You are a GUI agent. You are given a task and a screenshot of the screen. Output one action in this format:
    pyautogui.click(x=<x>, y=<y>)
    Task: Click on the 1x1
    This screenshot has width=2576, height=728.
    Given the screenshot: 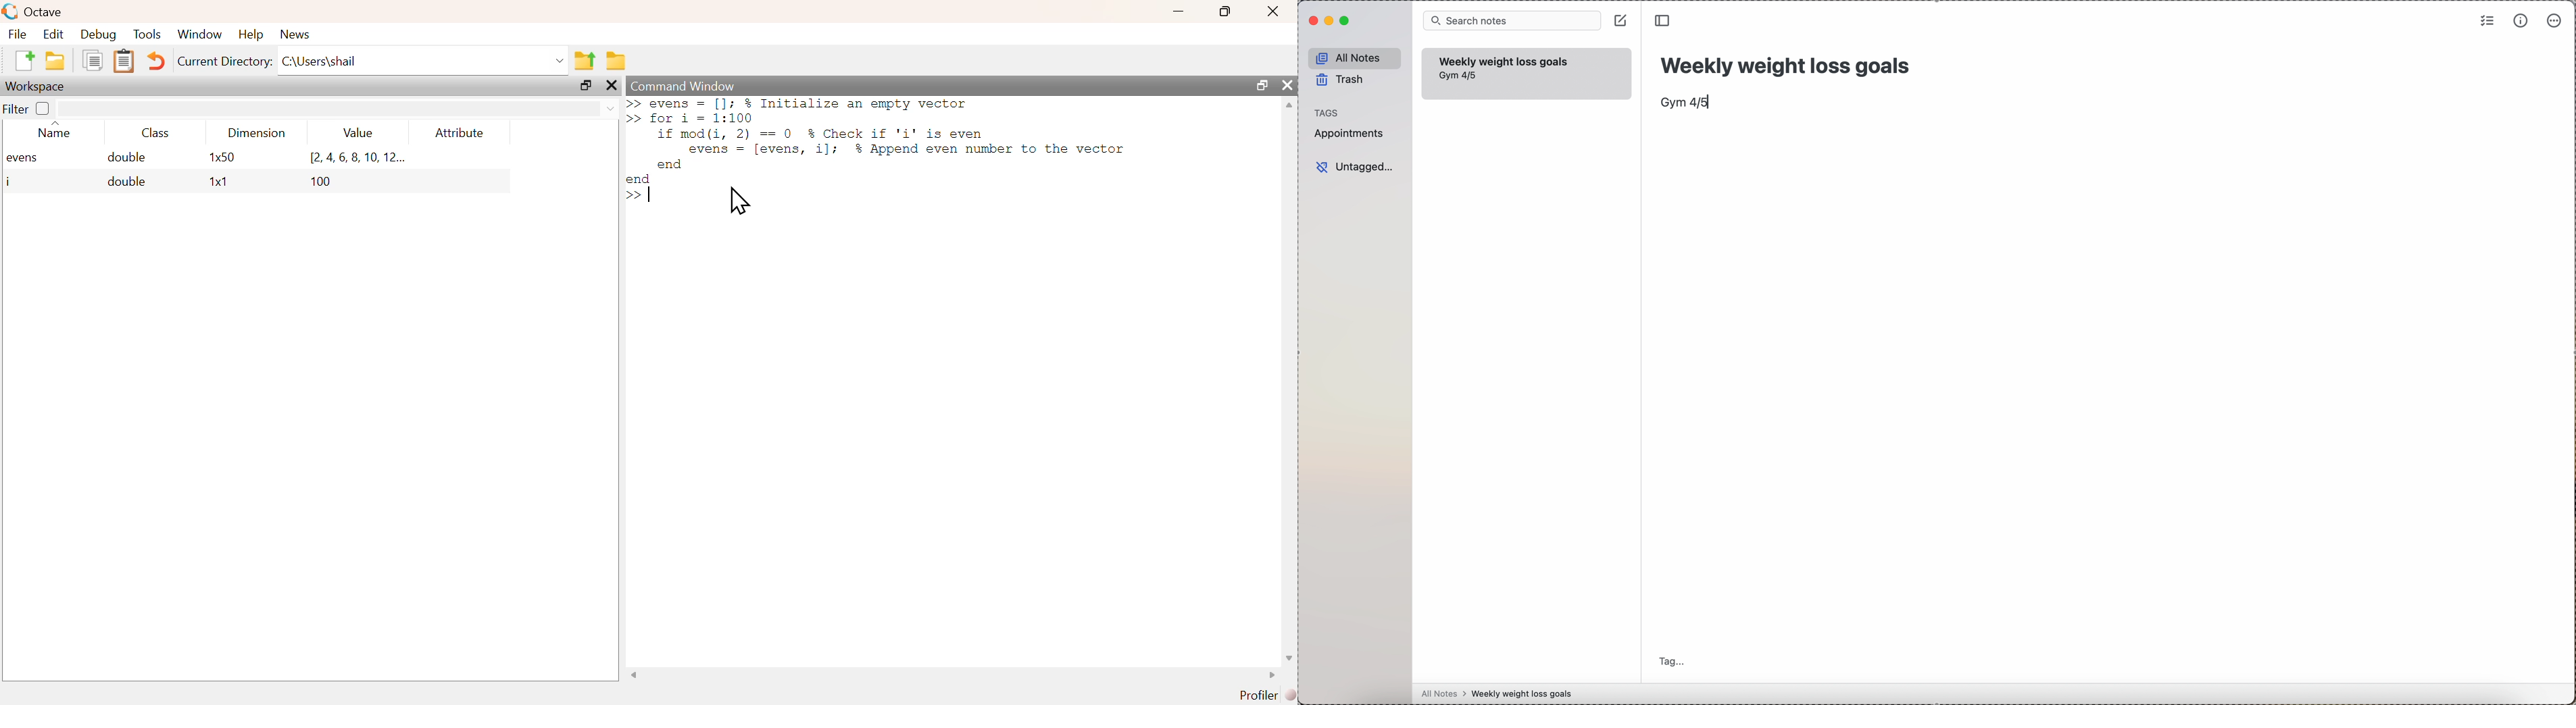 What is the action you would take?
    pyautogui.click(x=218, y=183)
    